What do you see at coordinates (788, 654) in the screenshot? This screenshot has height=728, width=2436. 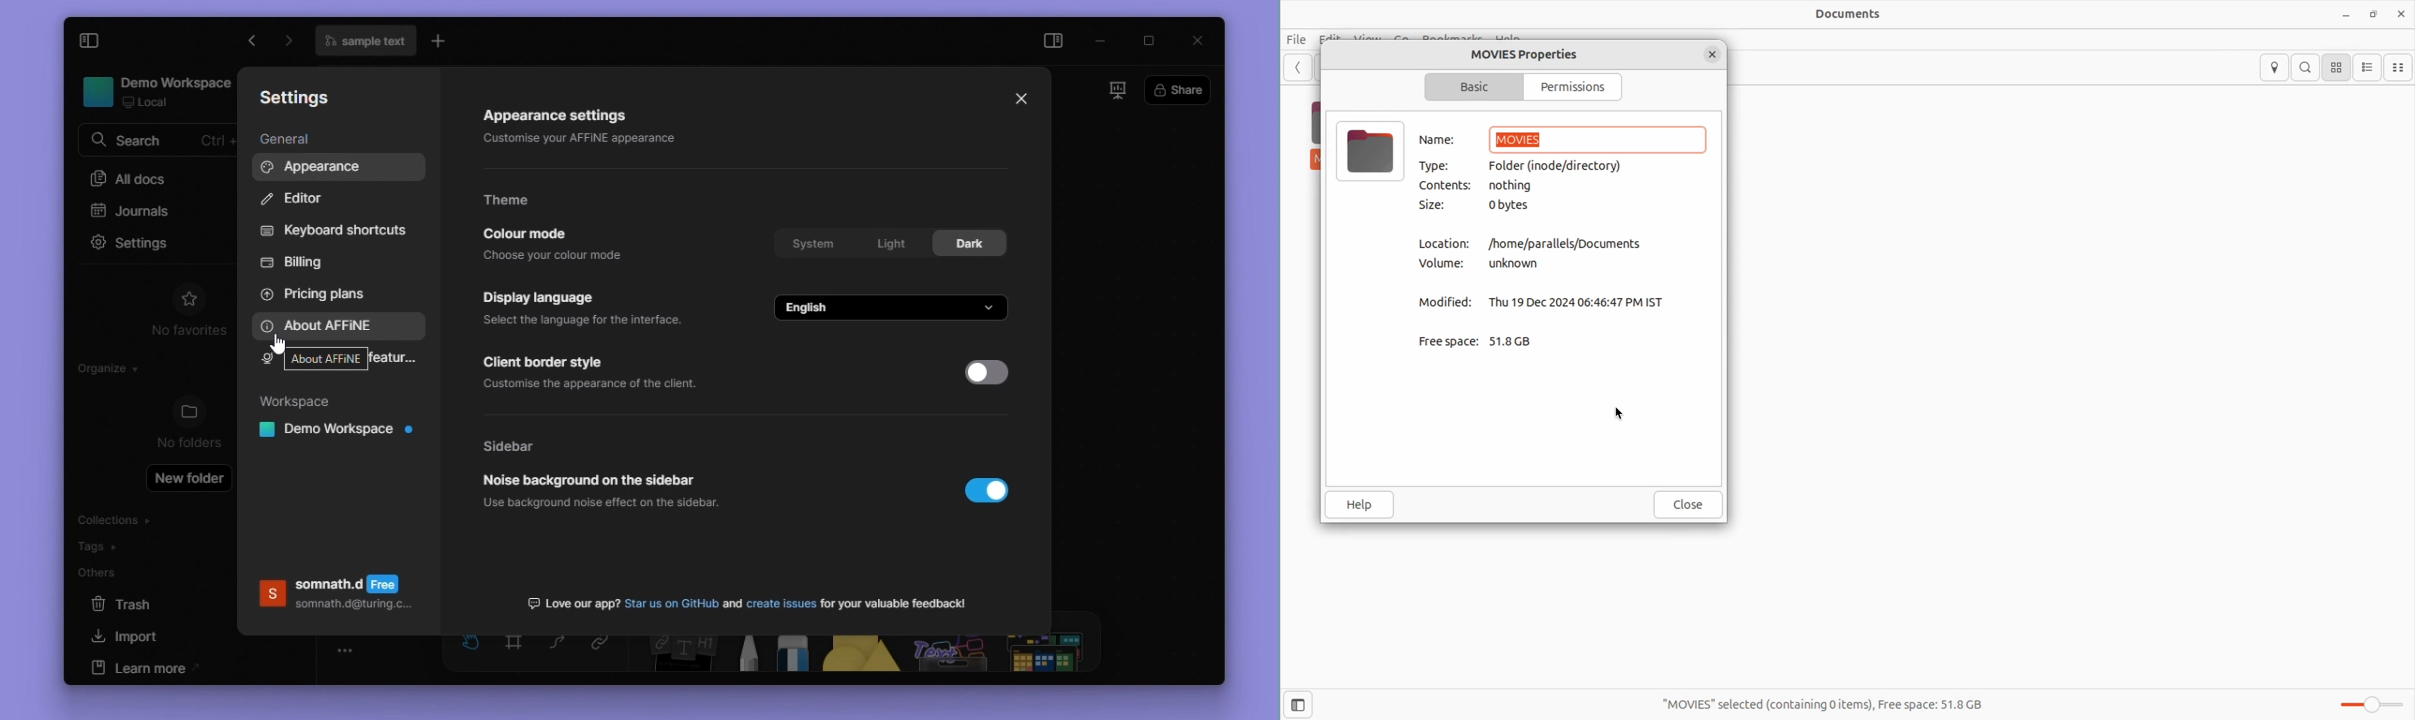 I see `Eraser` at bounding box center [788, 654].